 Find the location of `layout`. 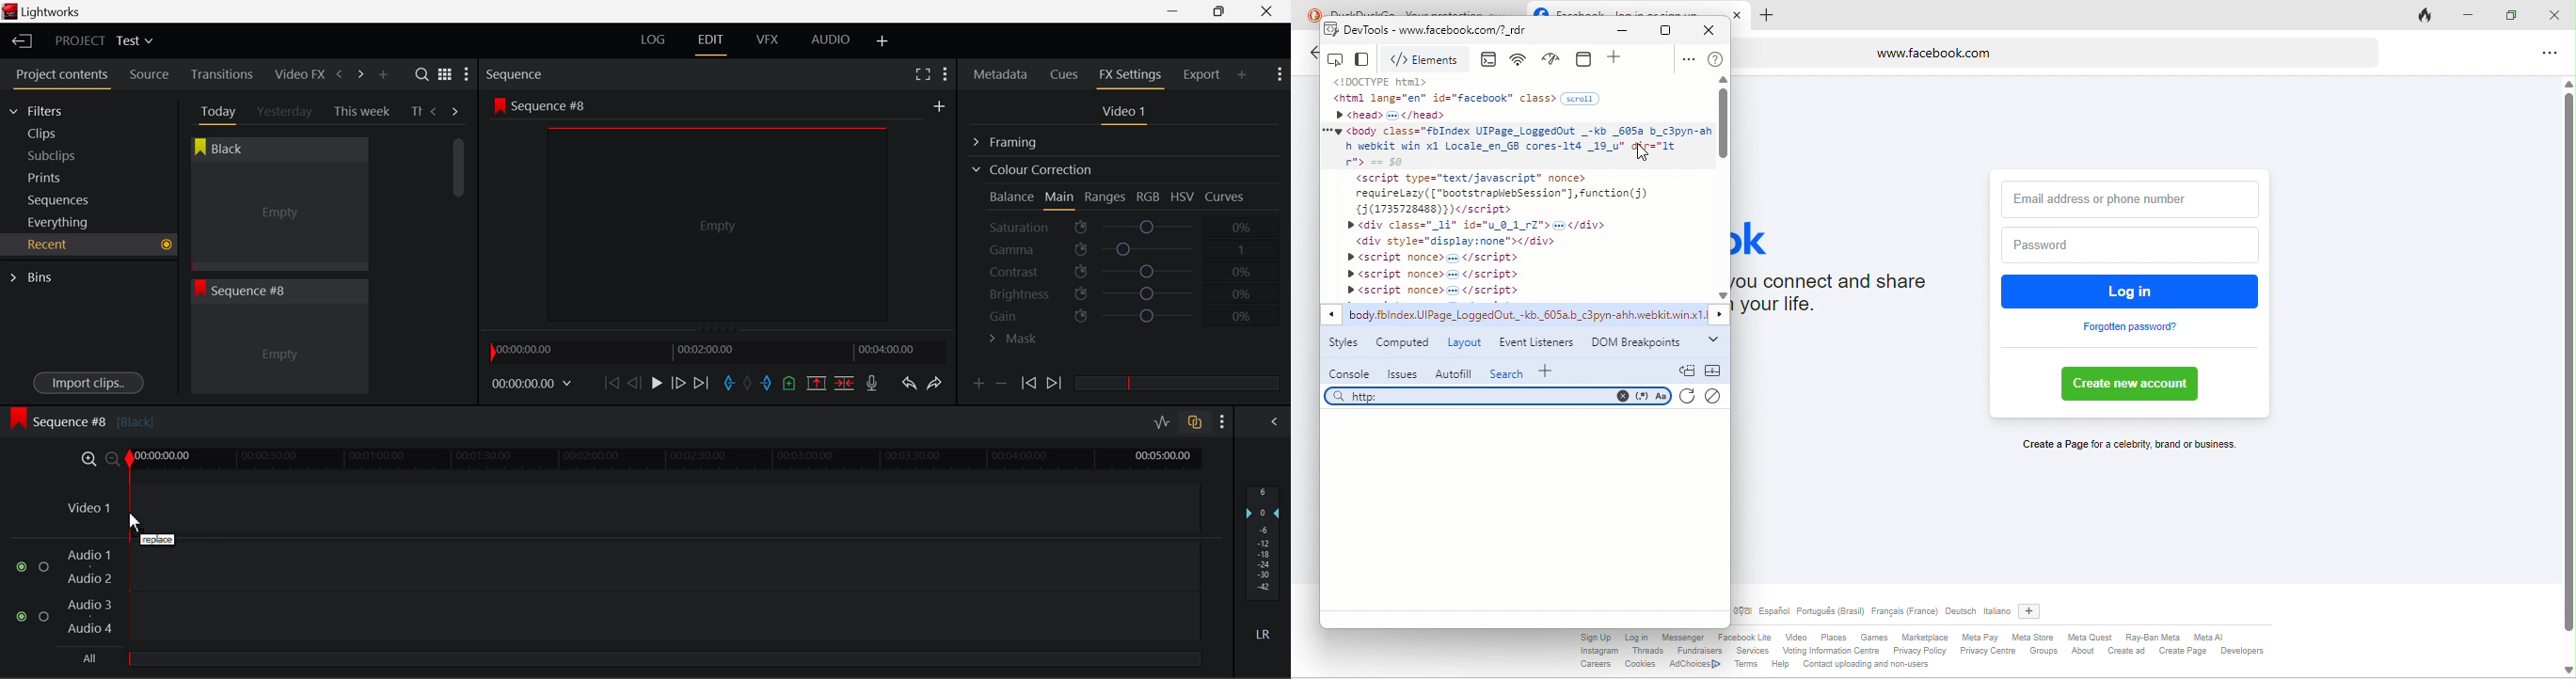

layout is located at coordinates (1465, 343).